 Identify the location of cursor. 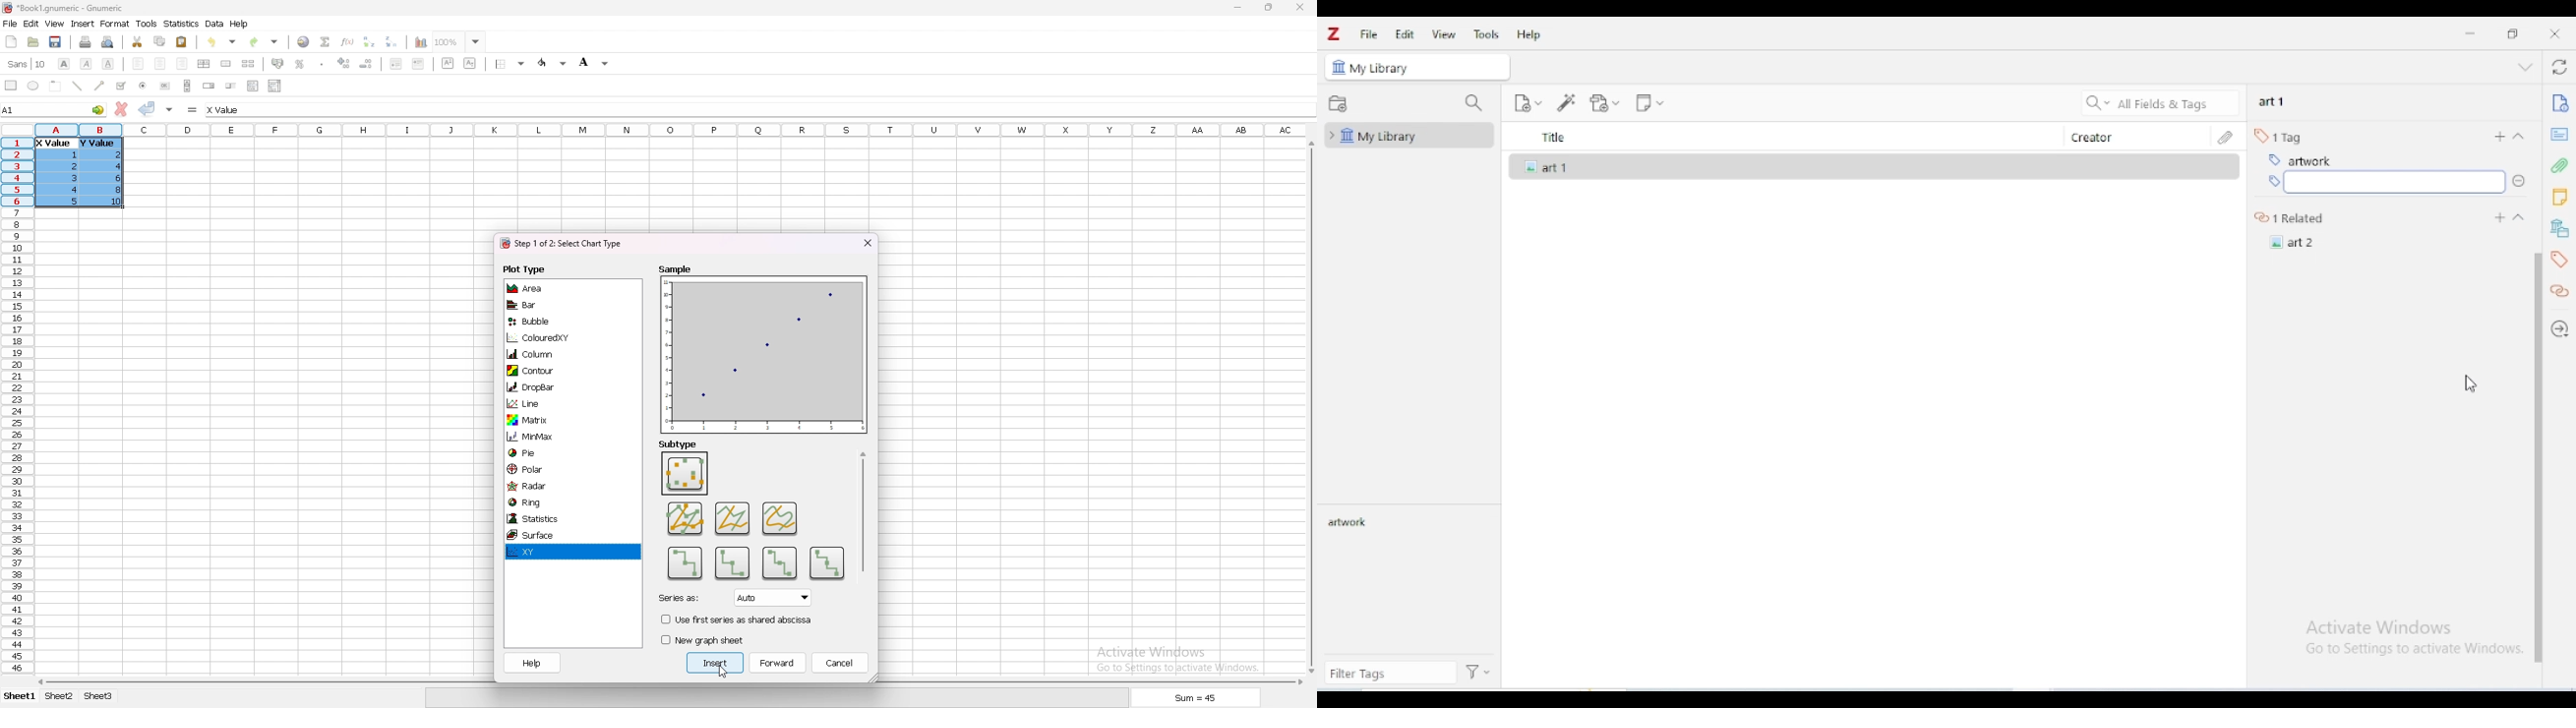
(2471, 382).